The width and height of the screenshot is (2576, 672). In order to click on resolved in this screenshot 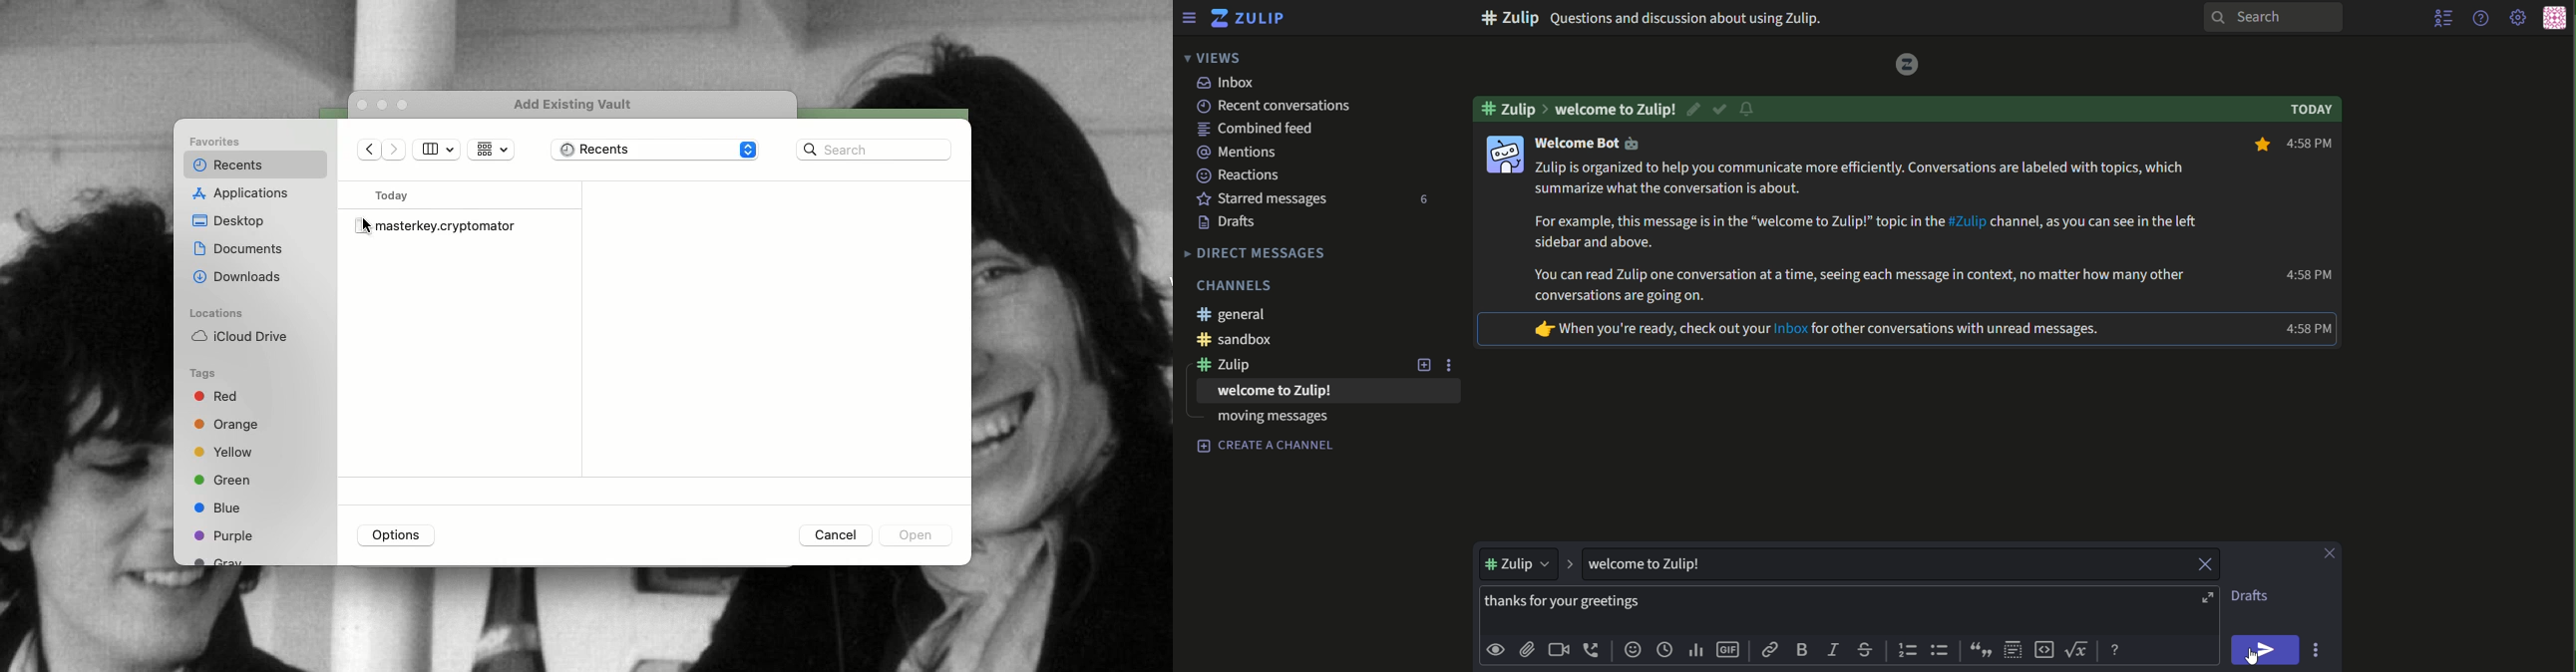, I will do `click(1721, 109)`.